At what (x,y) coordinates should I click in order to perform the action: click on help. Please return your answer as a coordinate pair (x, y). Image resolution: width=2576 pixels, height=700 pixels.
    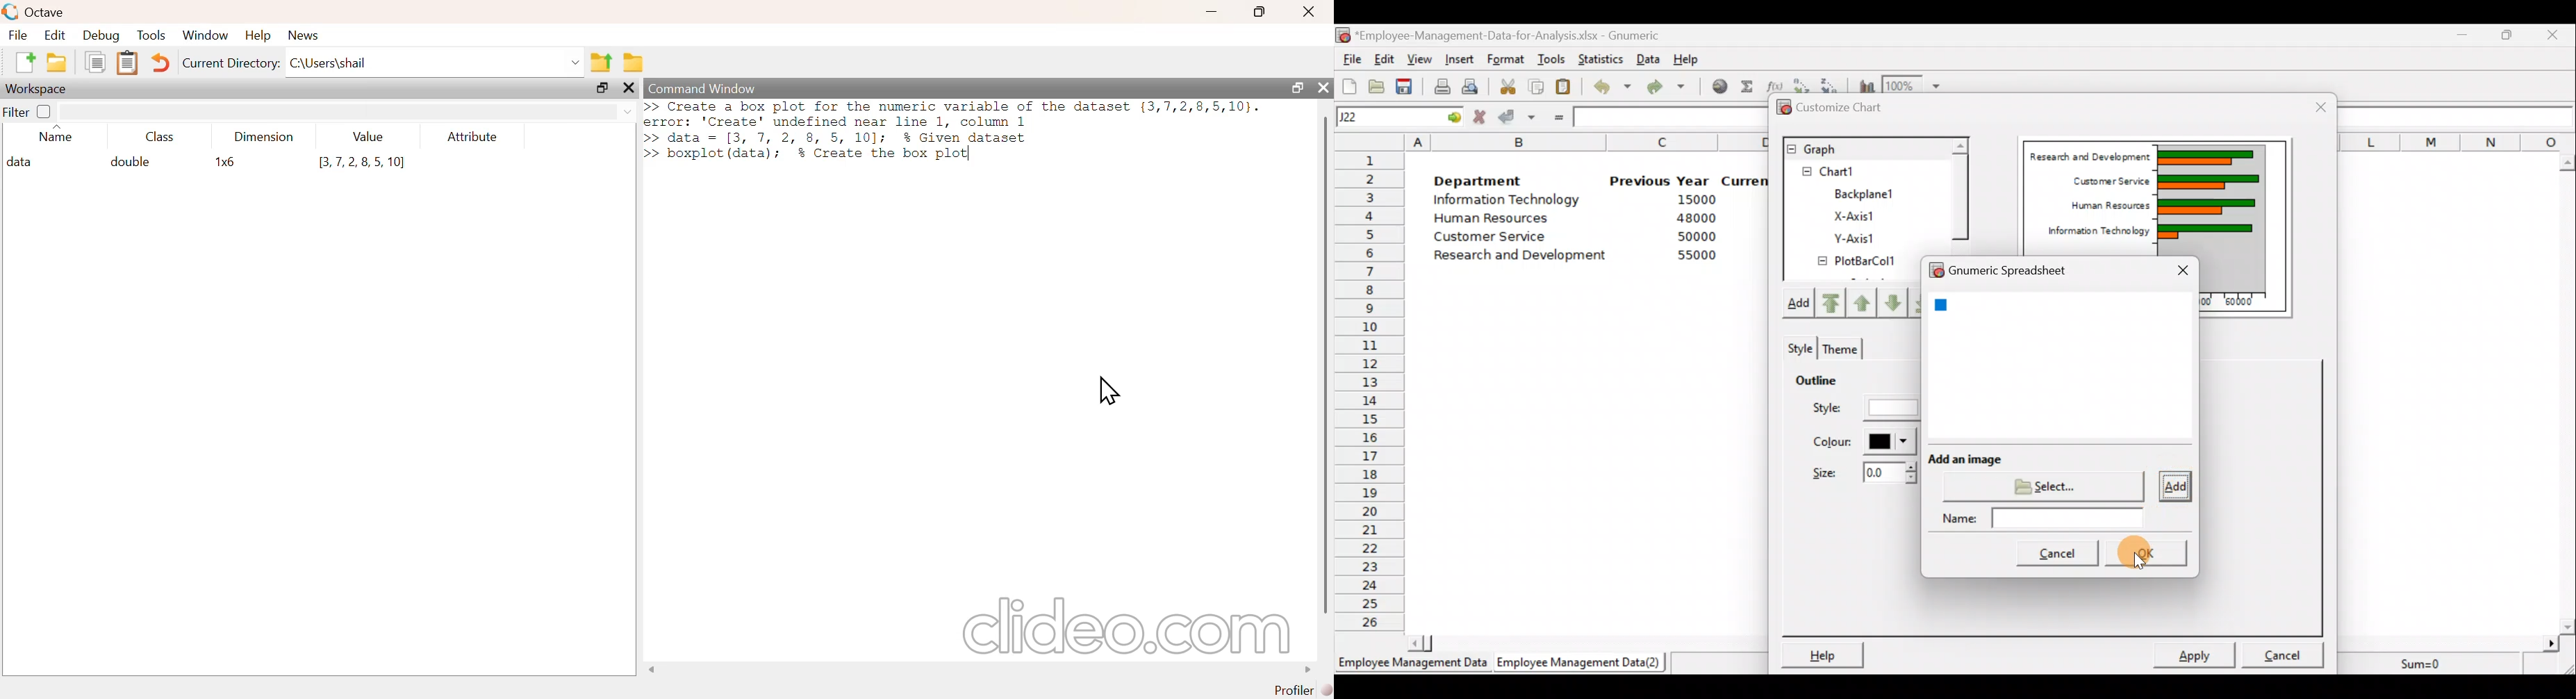
    Looking at the image, I should click on (261, 35).